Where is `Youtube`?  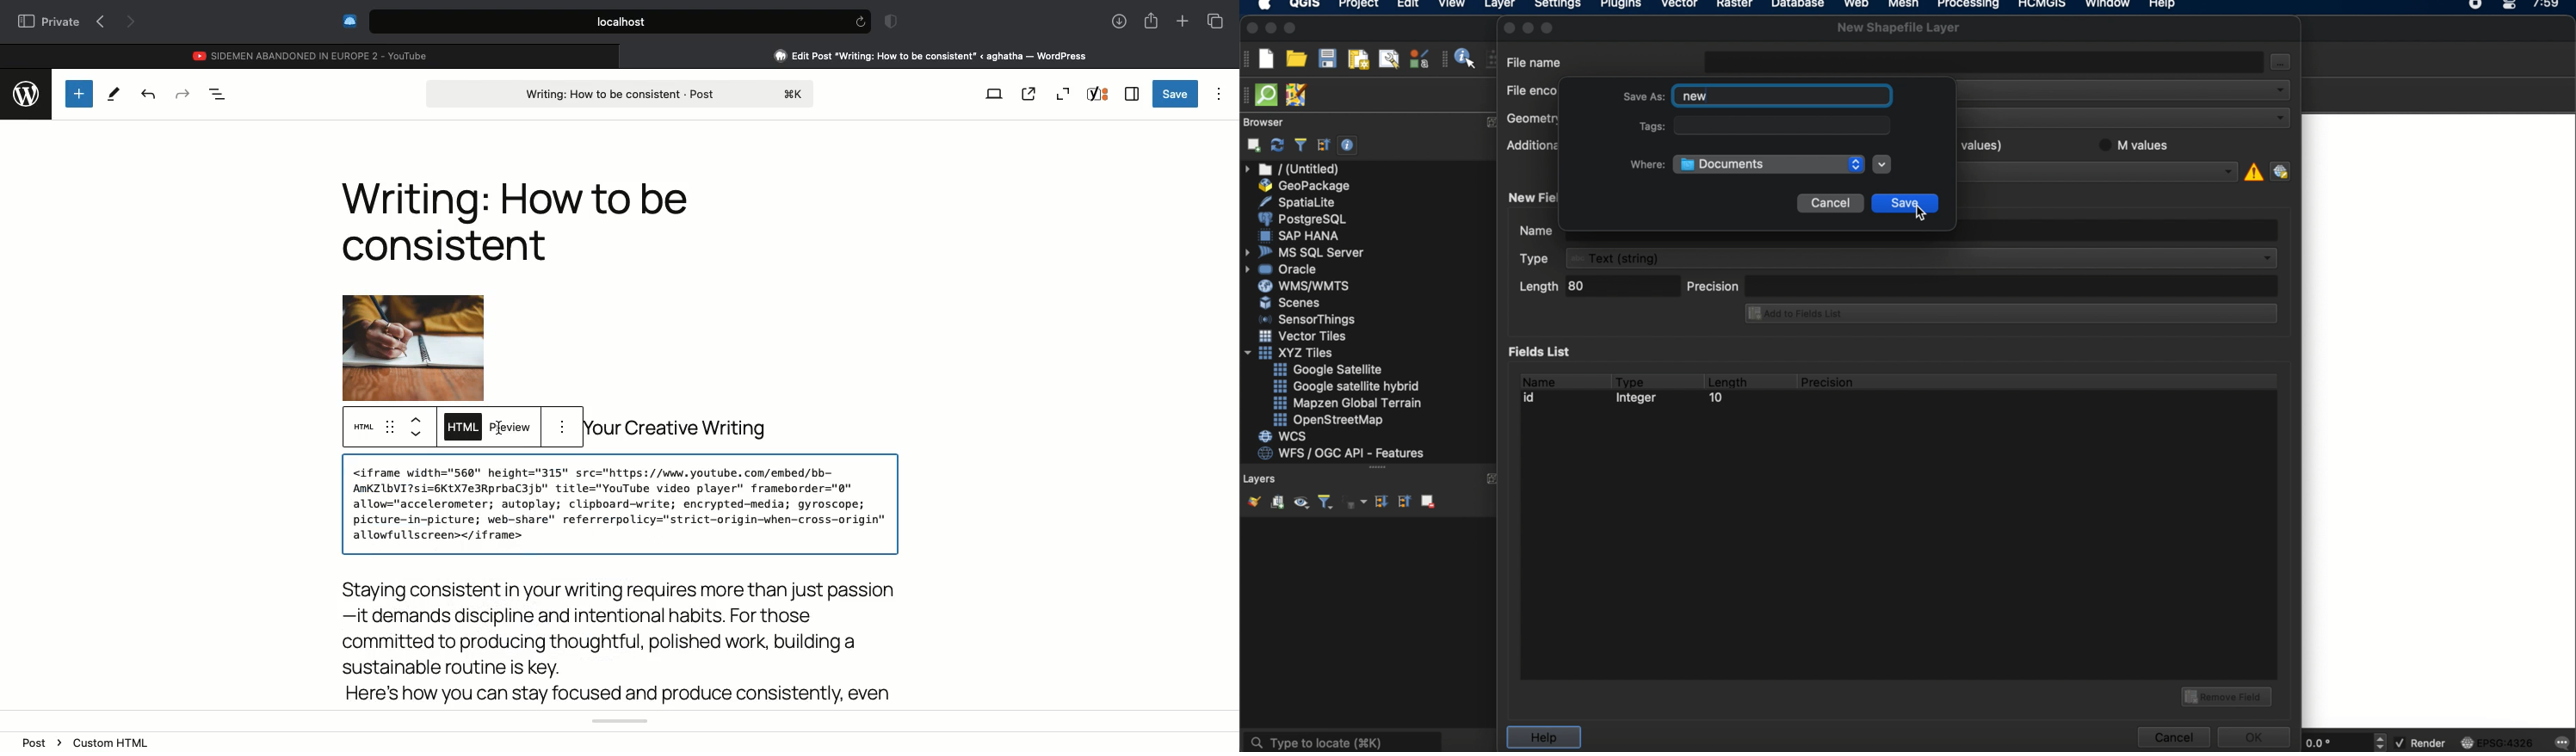
Youtube is located at coordinates (312, 53).